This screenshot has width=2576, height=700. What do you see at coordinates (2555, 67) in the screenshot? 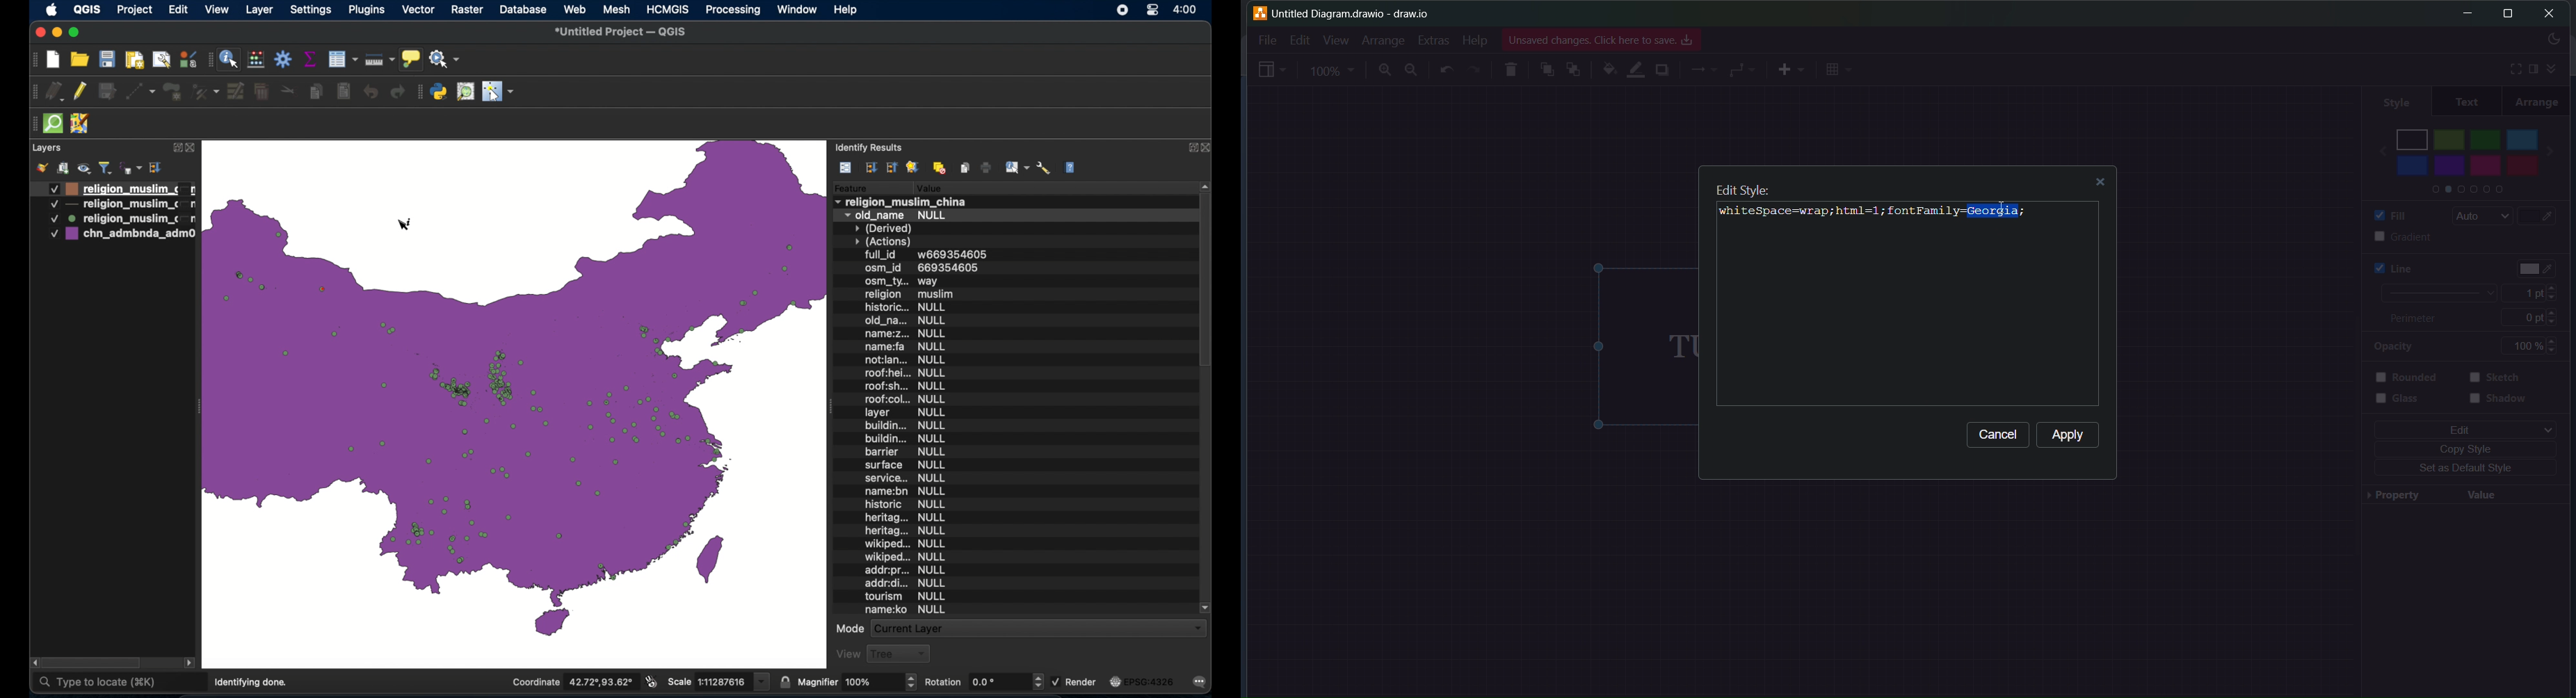
I see `expand/collapse` at bounding box center [2555, 67].